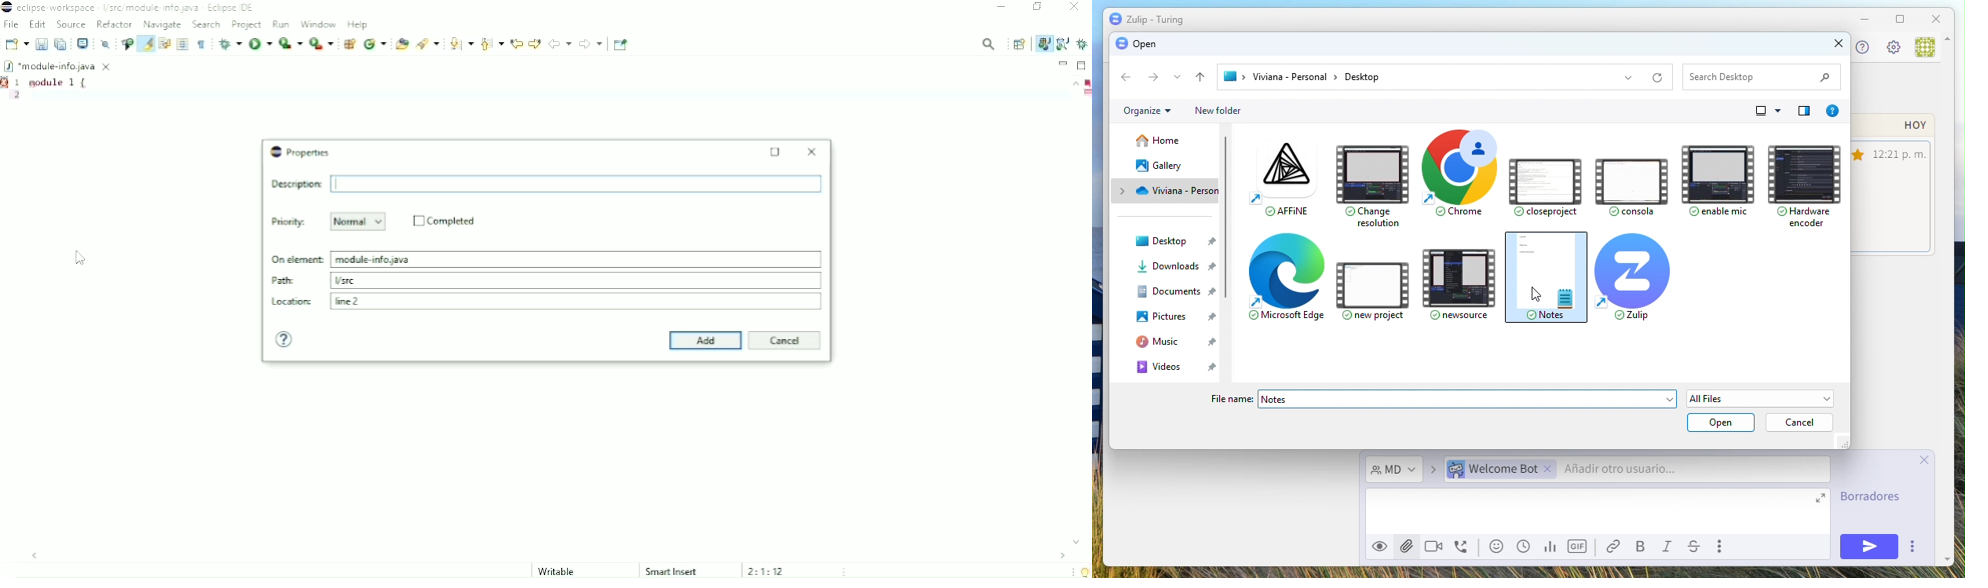  I want to click on open, so click(1720, 423).